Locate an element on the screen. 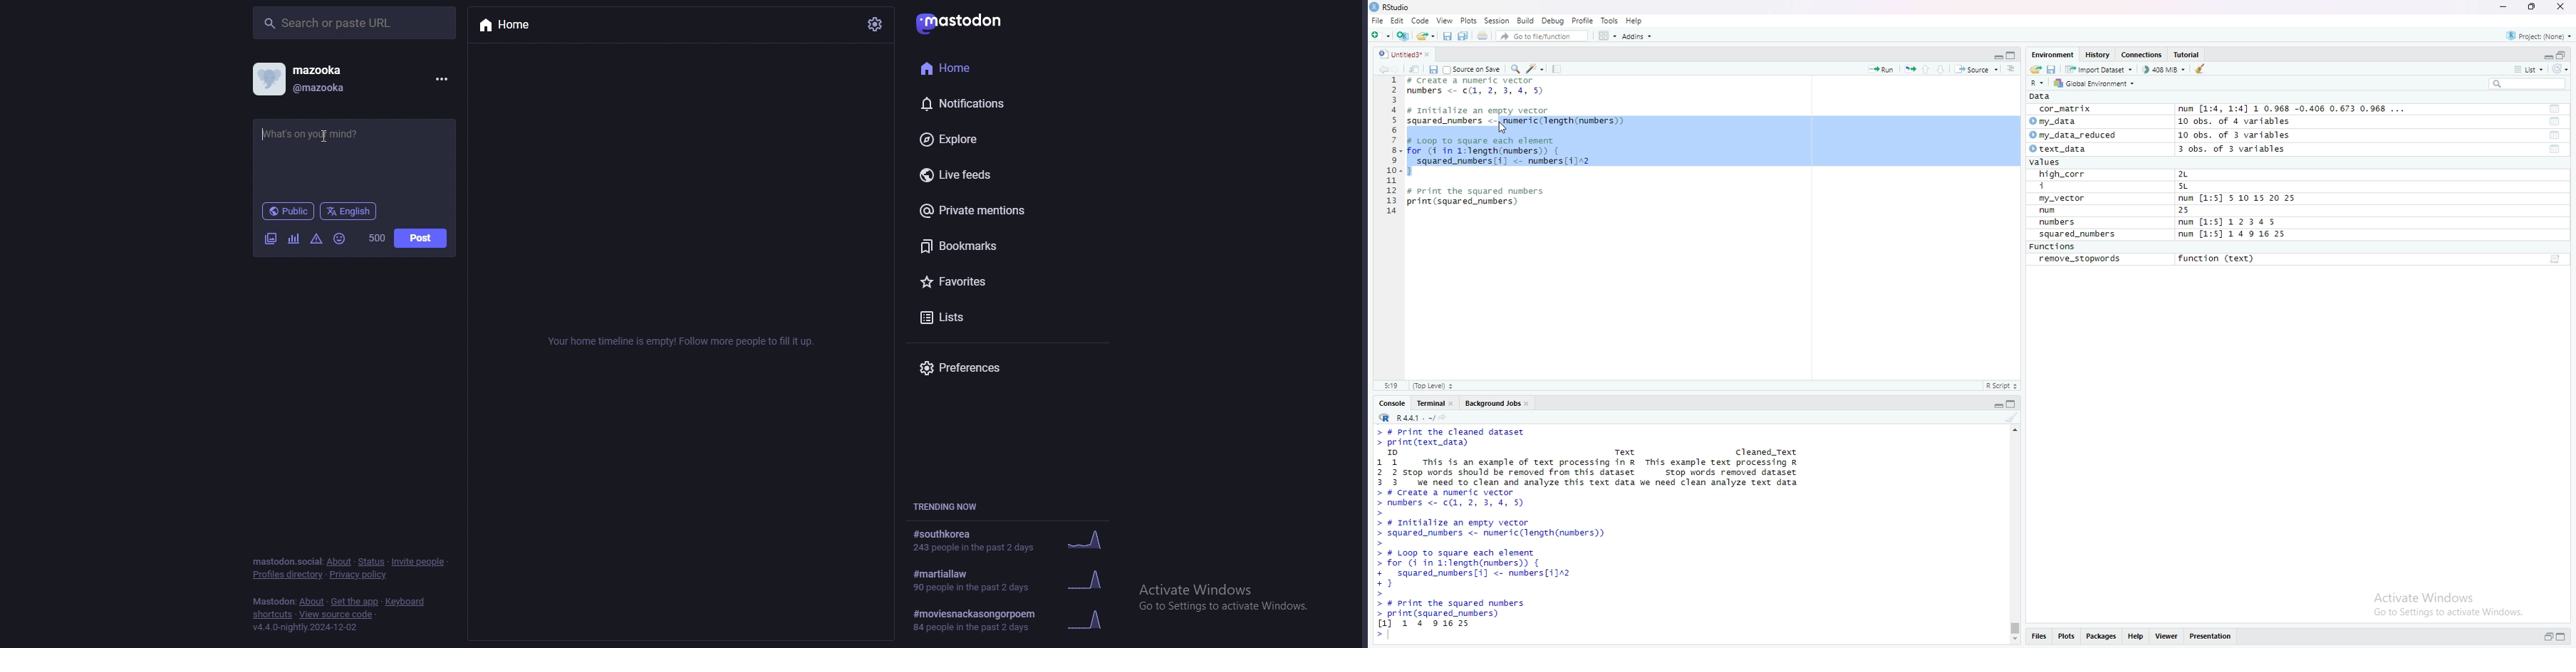 The height and width of the screenshot is (672, 2576). Global Environment is located at coordinates (2095, 83).